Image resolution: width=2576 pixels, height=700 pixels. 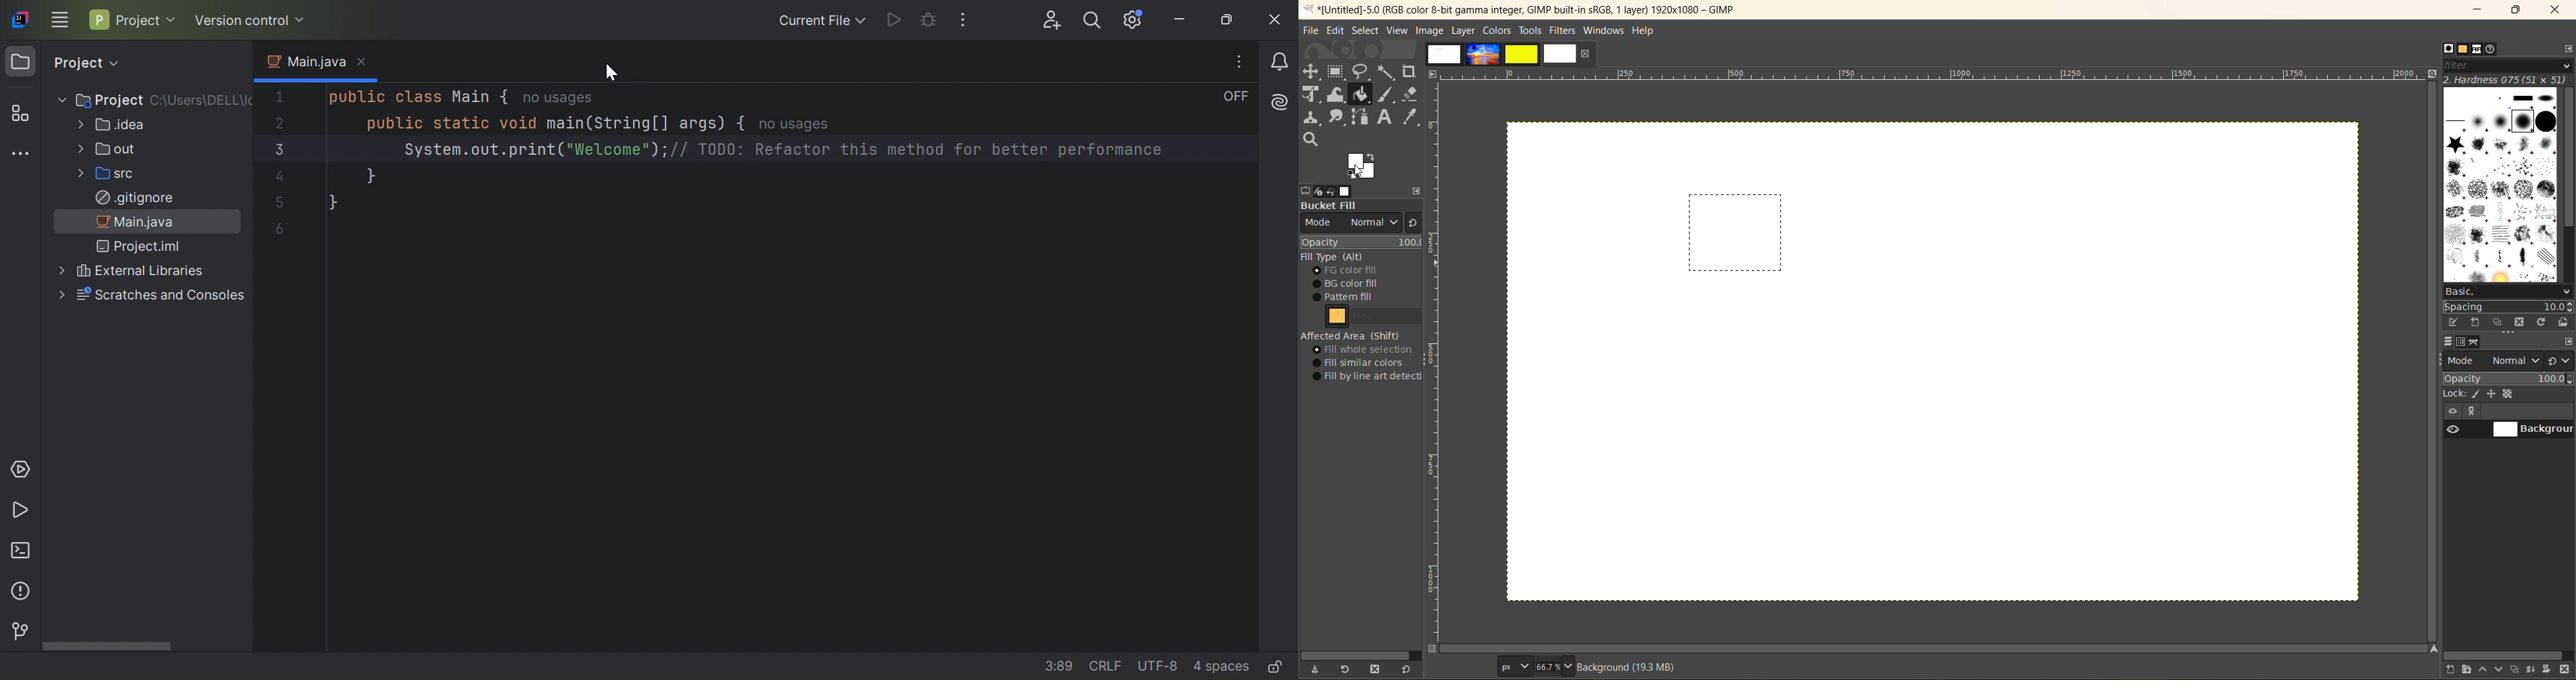 What do you see at coordinates (278, 177) in the screenshot?
I see `4` at bounding box center [278, 177].